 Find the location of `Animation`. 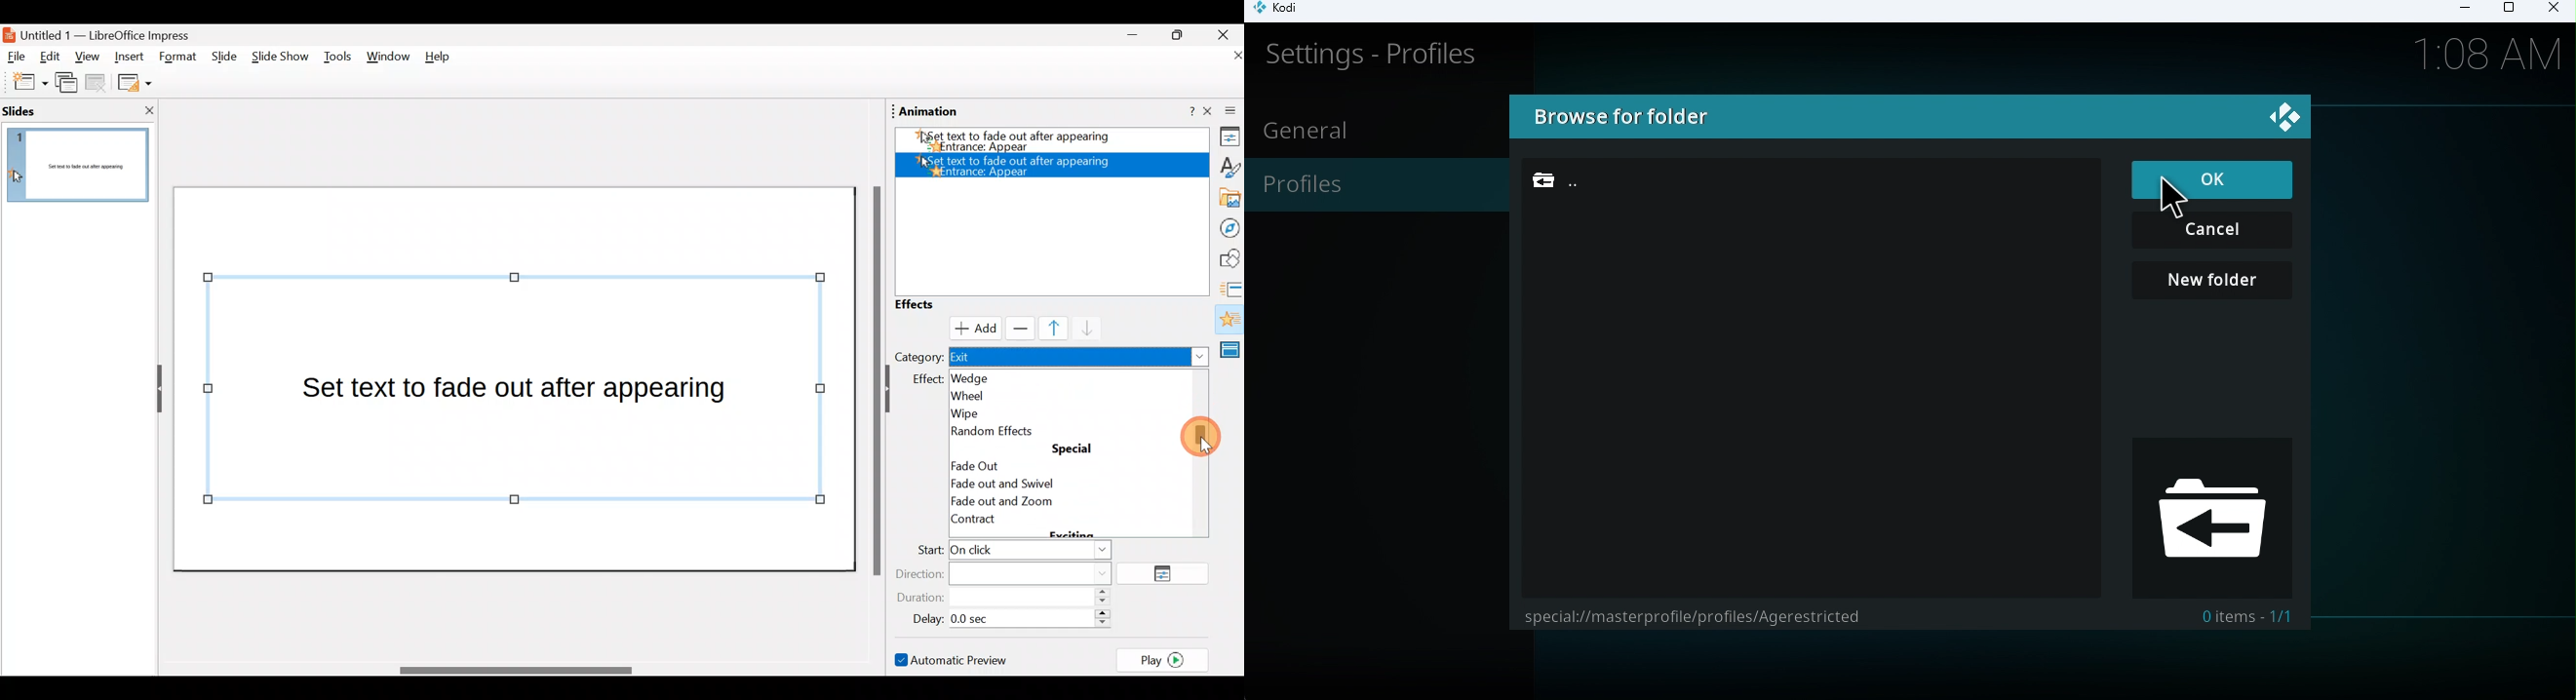

Animation is located at coordinates (1229, 321).